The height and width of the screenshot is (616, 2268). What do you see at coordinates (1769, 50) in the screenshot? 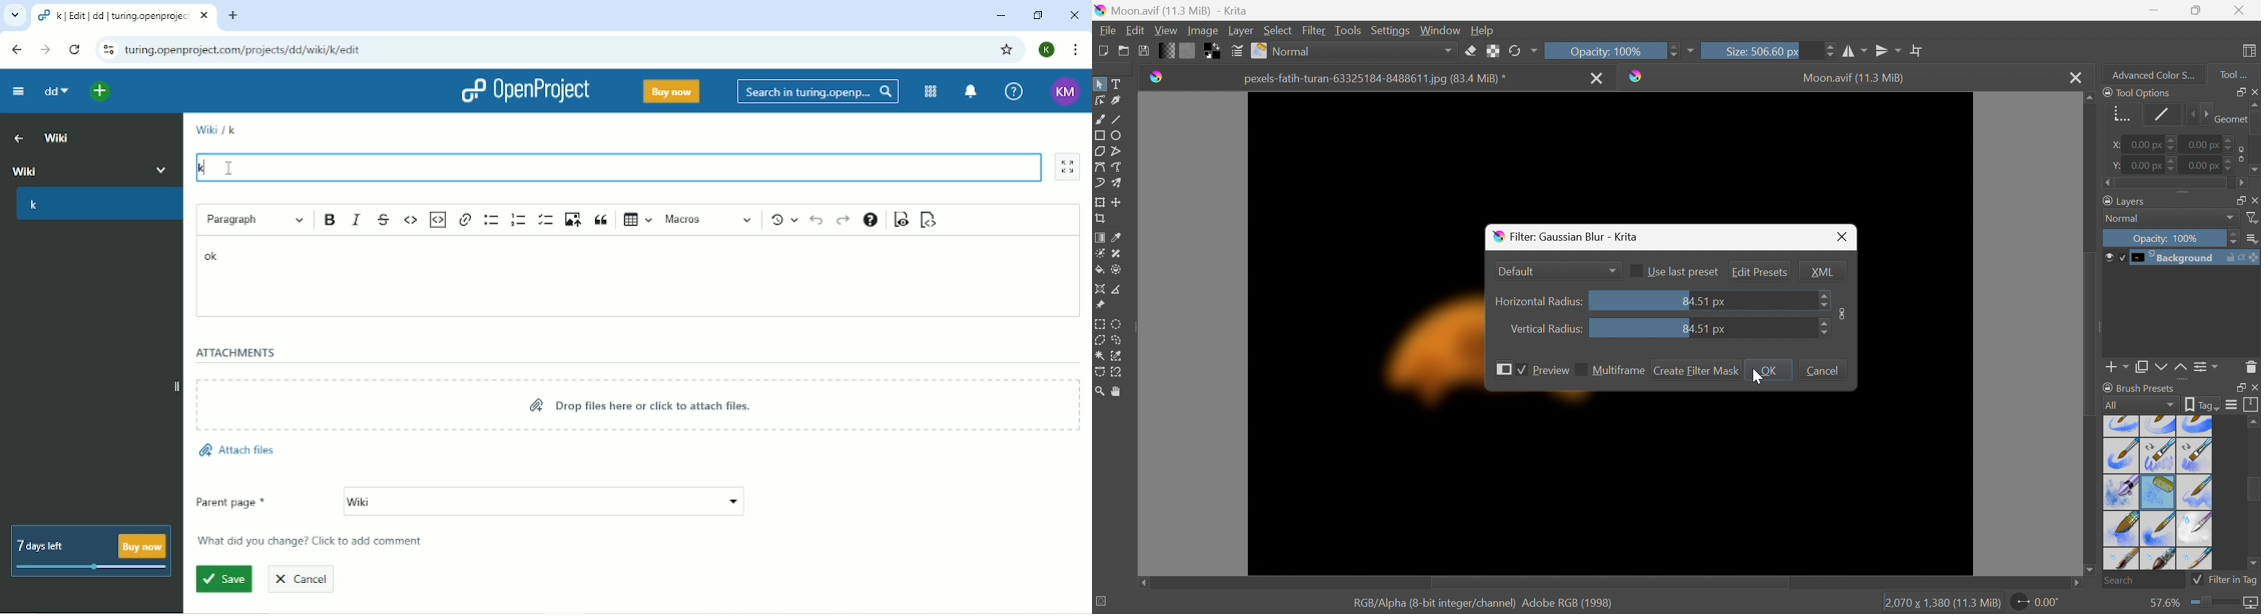
I see `Size: 506.60 px` at bounding box center [1769, 50].